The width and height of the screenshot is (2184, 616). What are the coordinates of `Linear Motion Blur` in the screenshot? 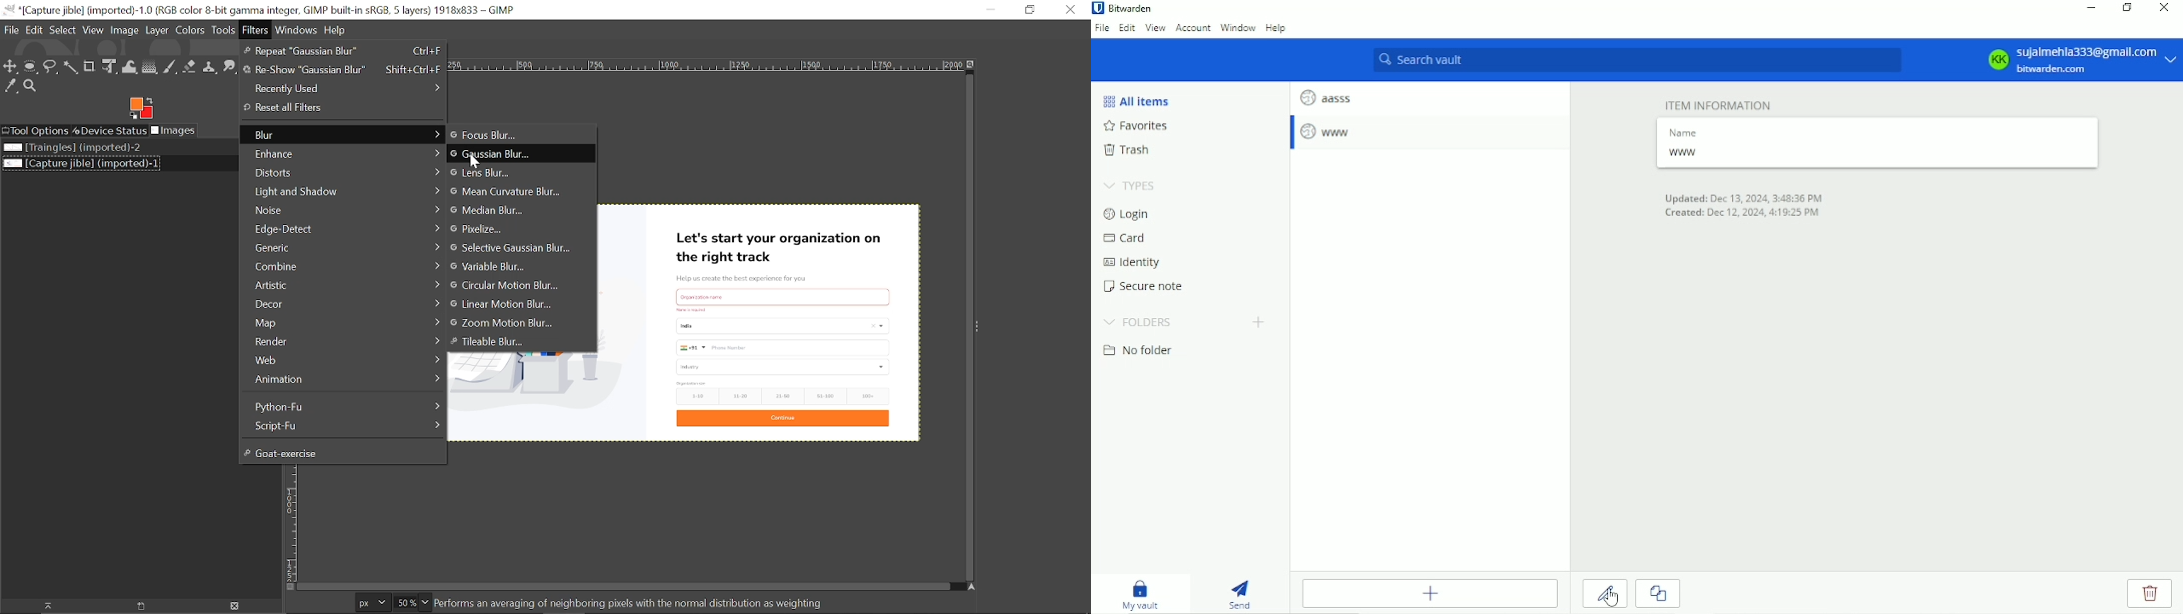 It's located at (513, 304).